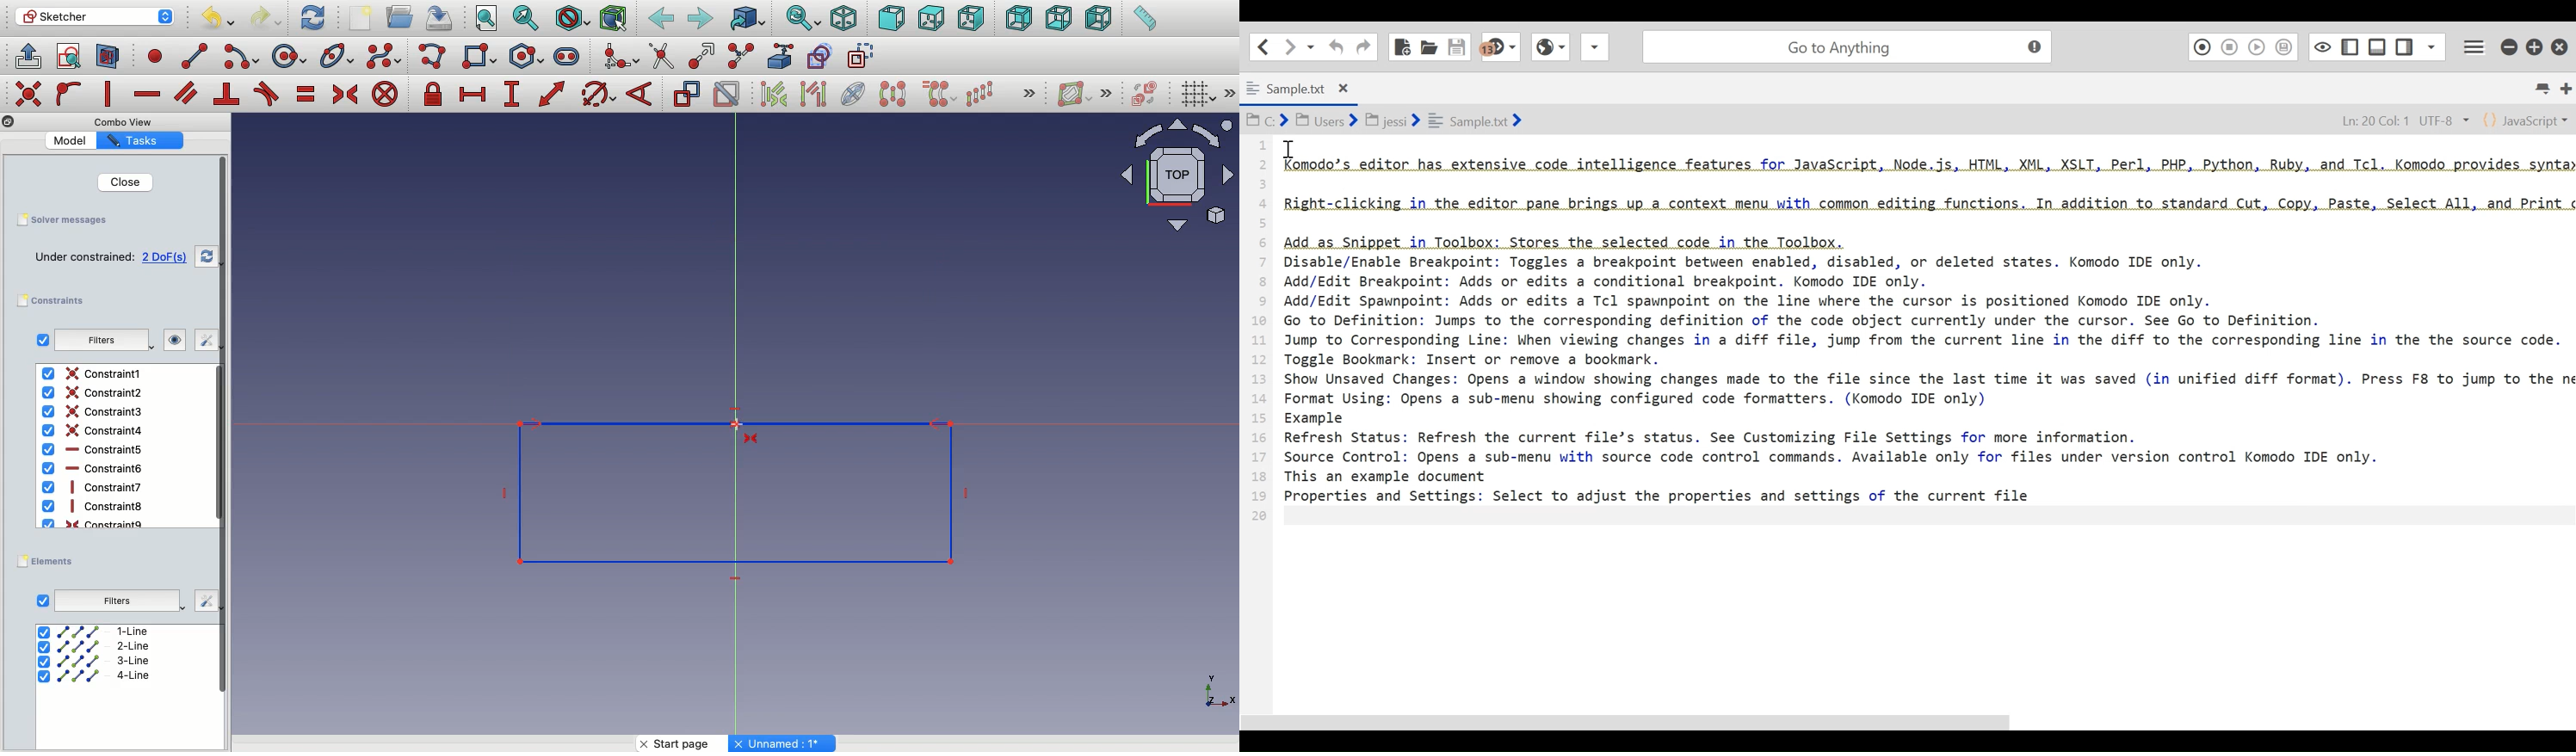  I want to click on checkbox, so click(42, 340).